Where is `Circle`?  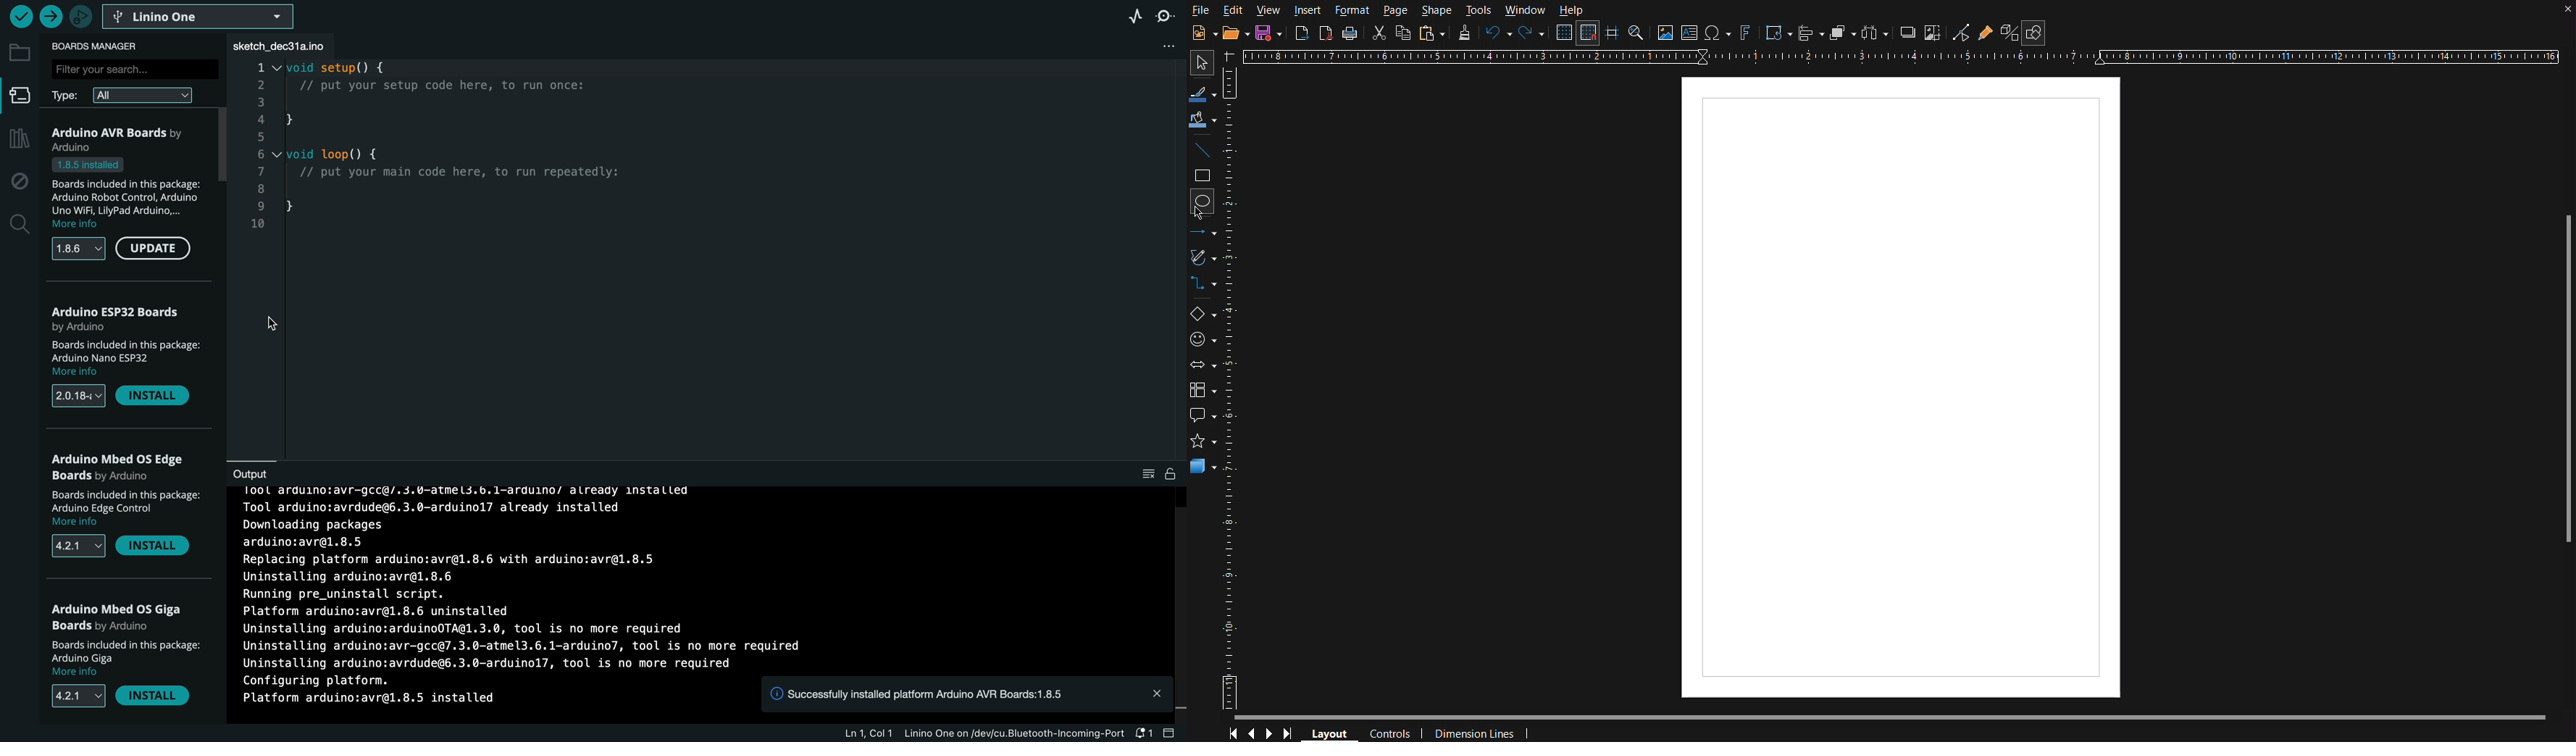 Circle is located at coordinates (1204, 204).